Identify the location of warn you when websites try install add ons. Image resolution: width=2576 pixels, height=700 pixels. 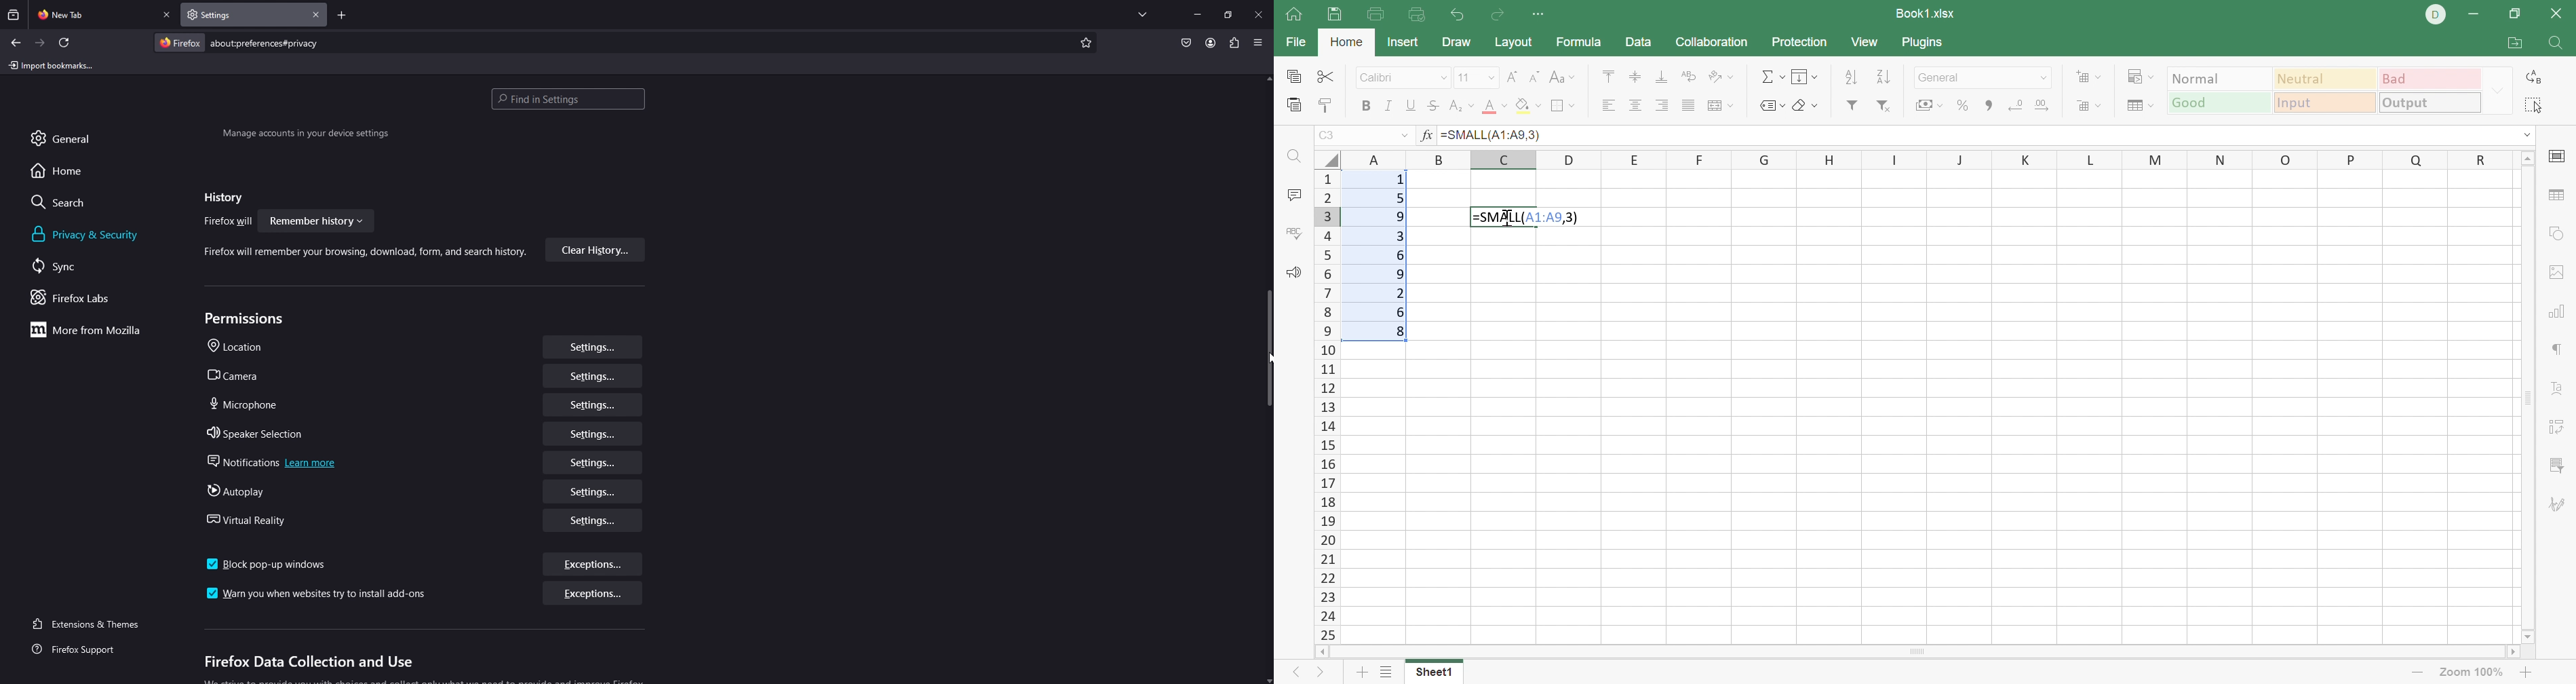
(320, 594).